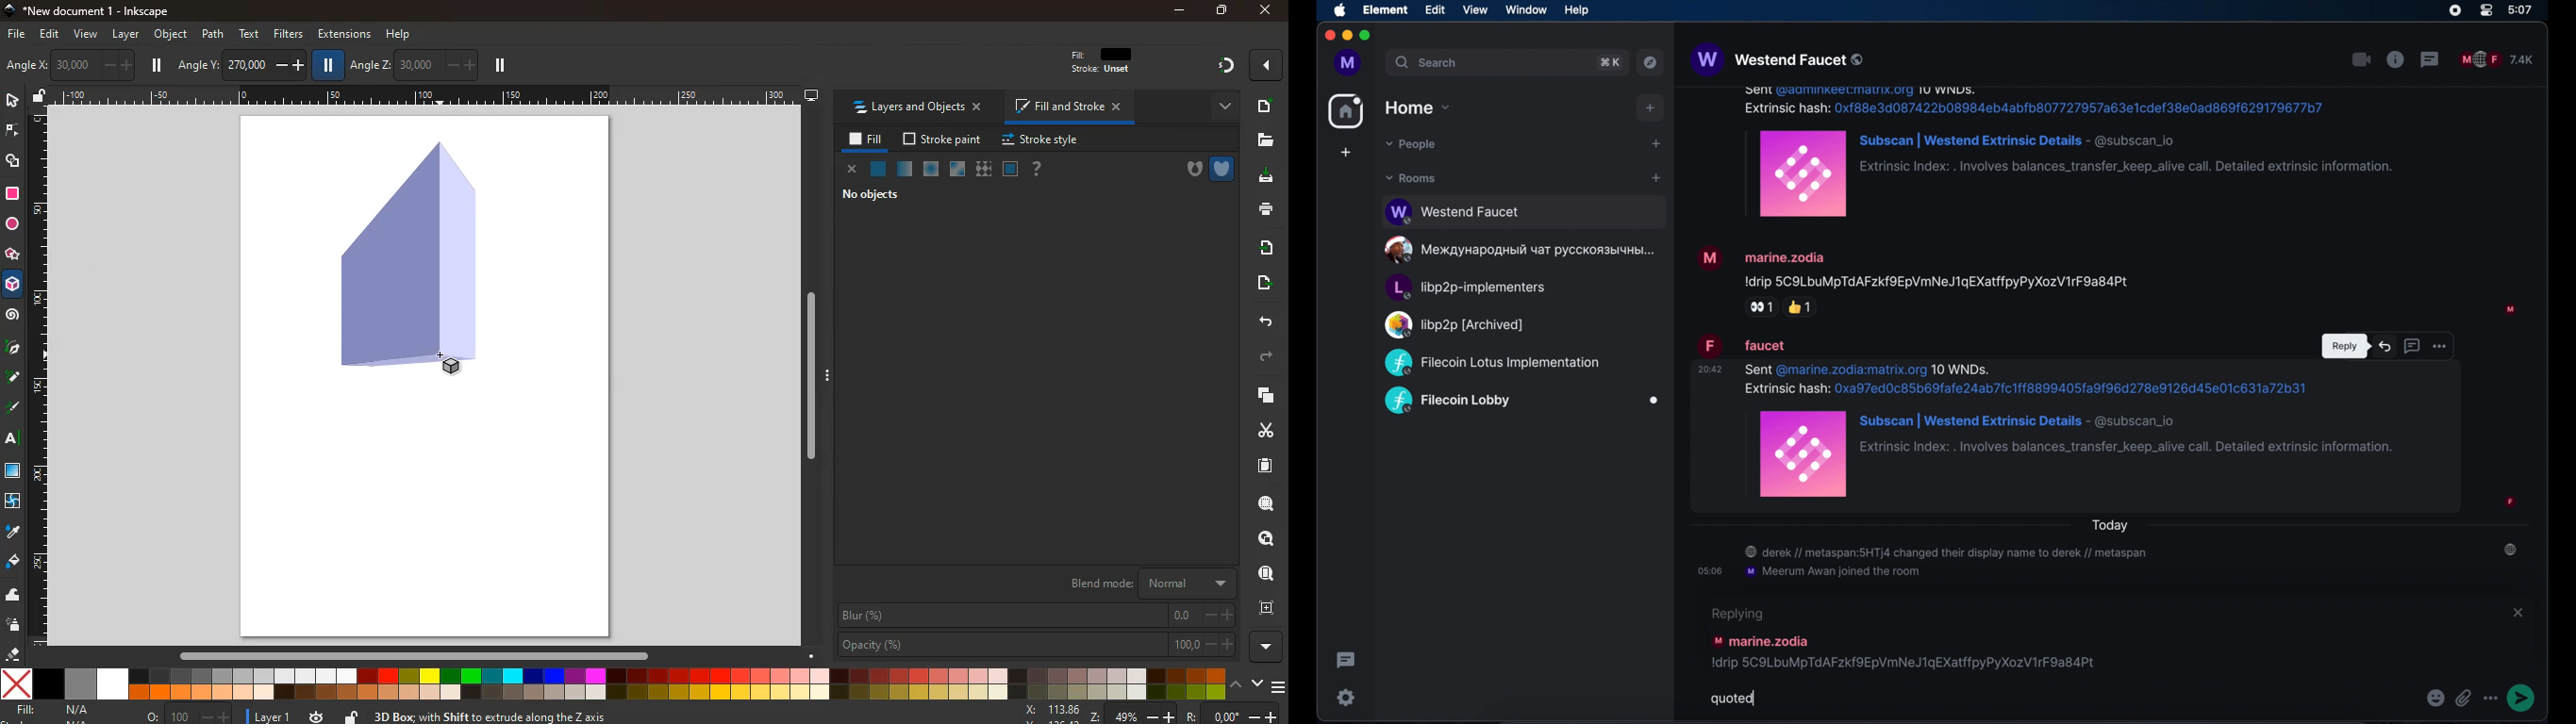 The height and width of the screenshot is (728, 2576). What do you see at coordinates (158, 65) in the screenshot?
I see `pause` at bounding box center [158, 65].